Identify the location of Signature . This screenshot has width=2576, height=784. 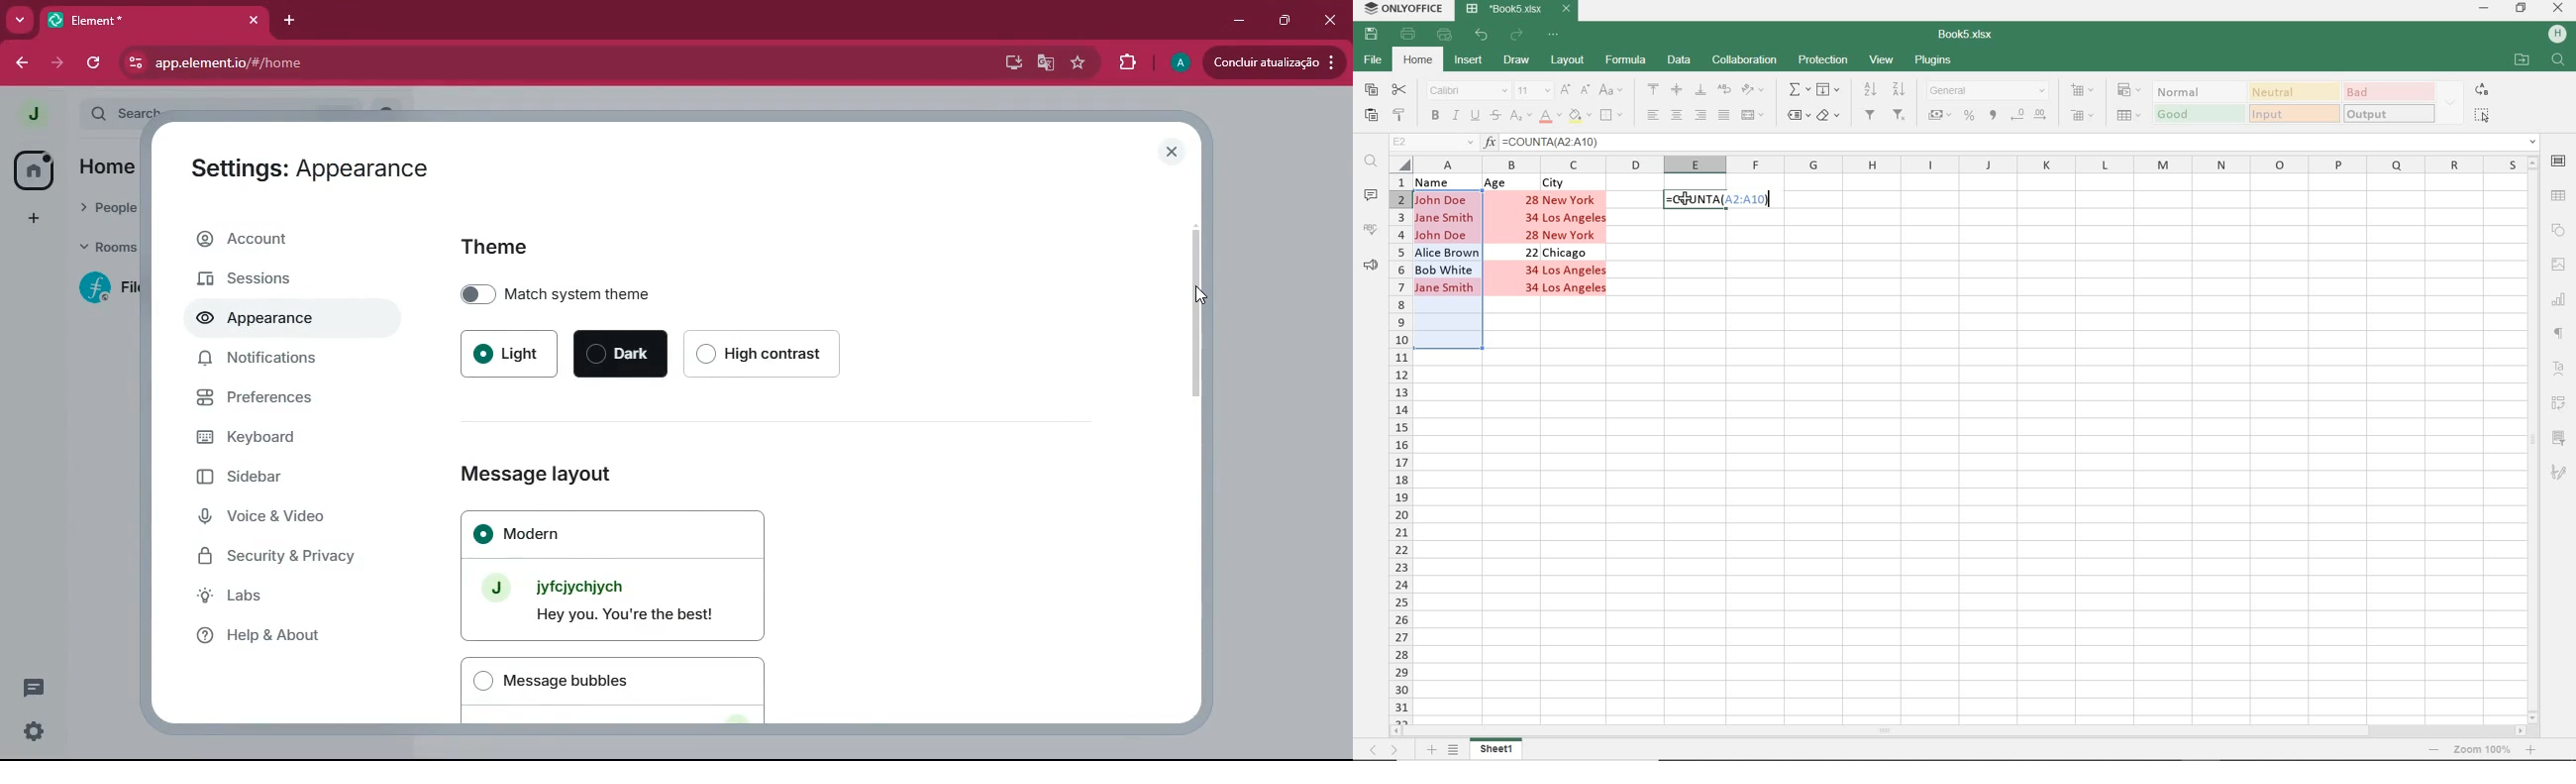
(2560, 474).